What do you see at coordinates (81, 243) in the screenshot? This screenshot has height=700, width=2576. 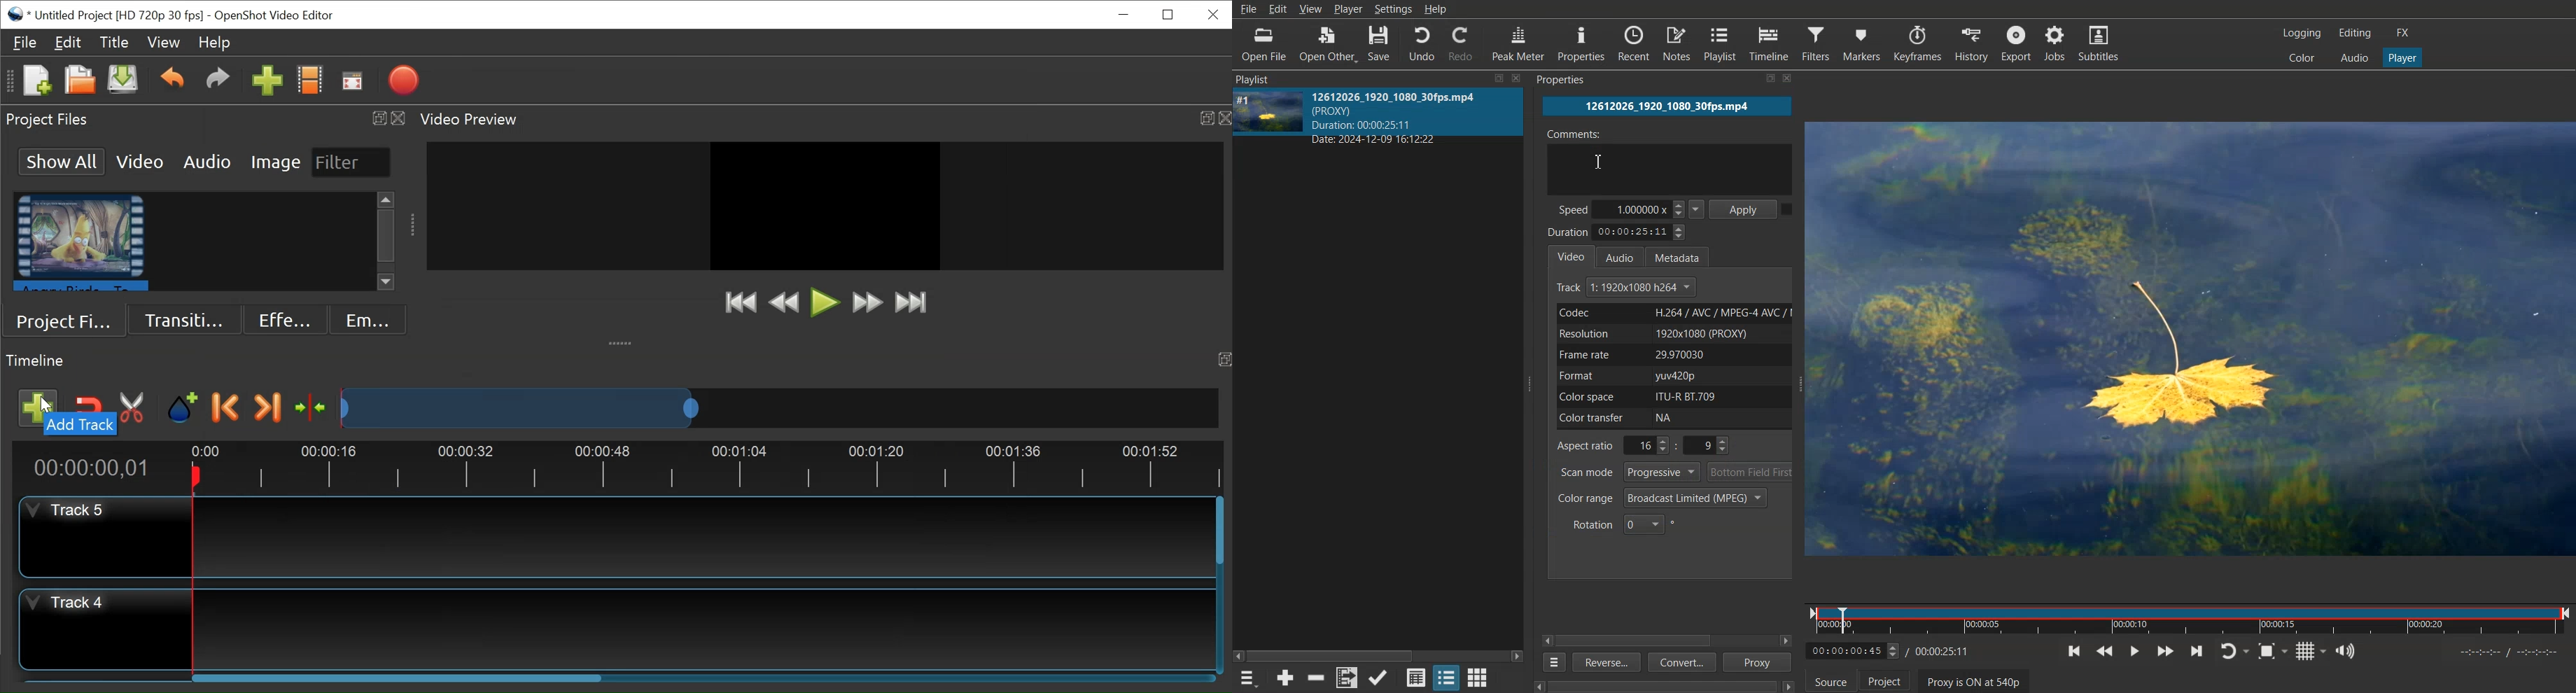 I see `Clip` at bounding box center [81, 243].